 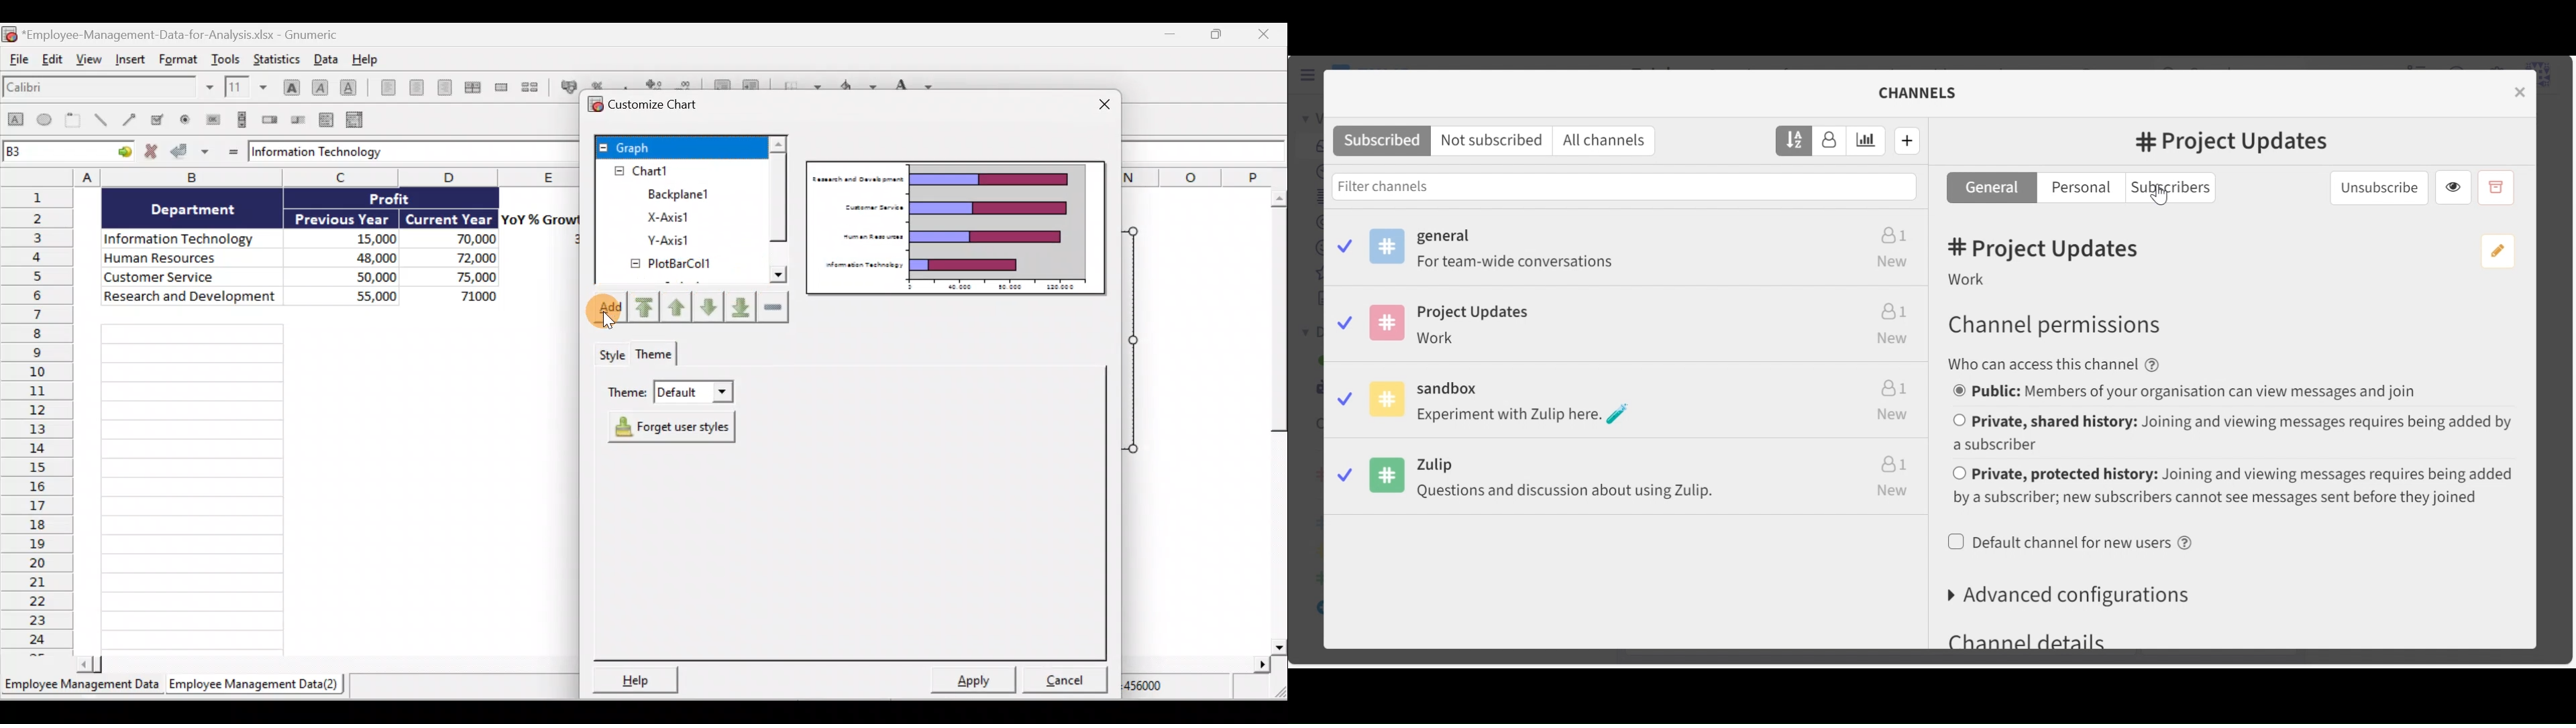 What do you see at coordinates (672, 217) in the screenshot?
I see `X-axis1` at bounding box center [672, 217].